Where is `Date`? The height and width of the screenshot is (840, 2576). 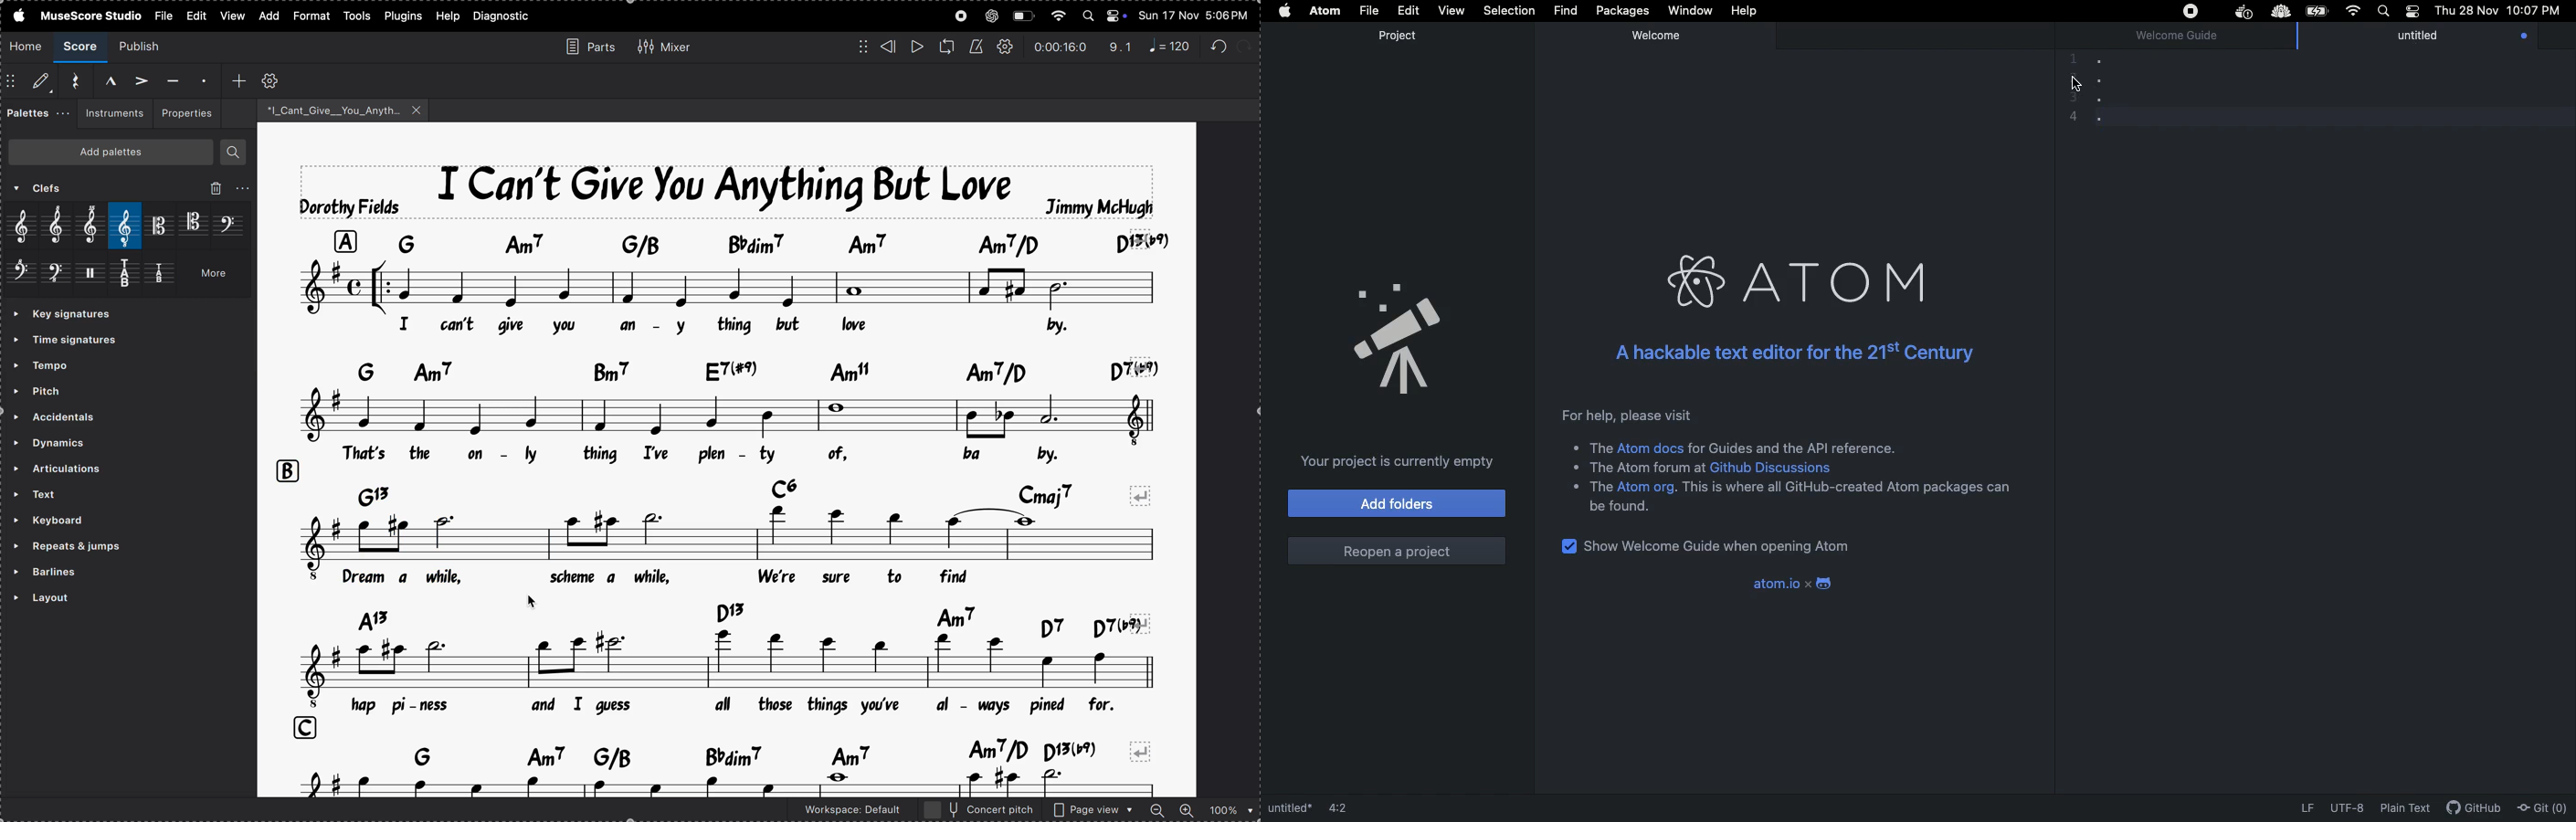
Date is located at coordinates (2465, 11).